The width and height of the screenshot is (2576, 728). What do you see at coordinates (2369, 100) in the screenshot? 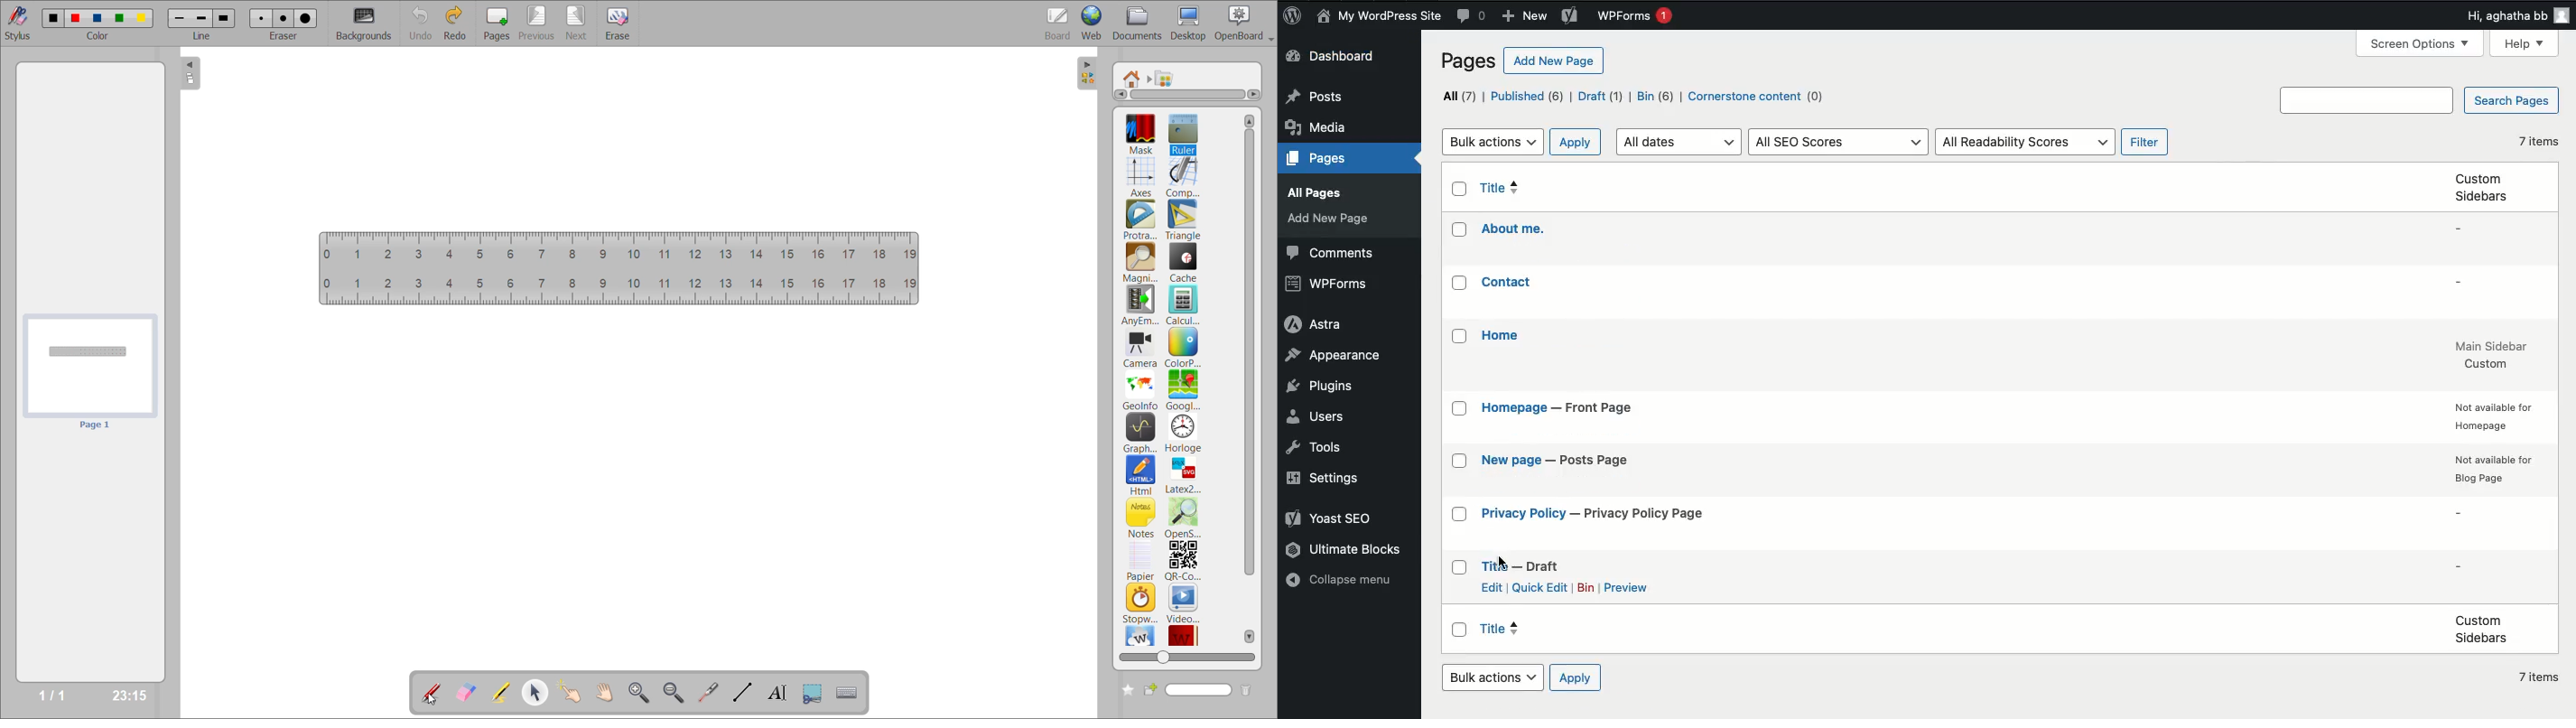
I see `Search ` at bounding box center [2369, 100].